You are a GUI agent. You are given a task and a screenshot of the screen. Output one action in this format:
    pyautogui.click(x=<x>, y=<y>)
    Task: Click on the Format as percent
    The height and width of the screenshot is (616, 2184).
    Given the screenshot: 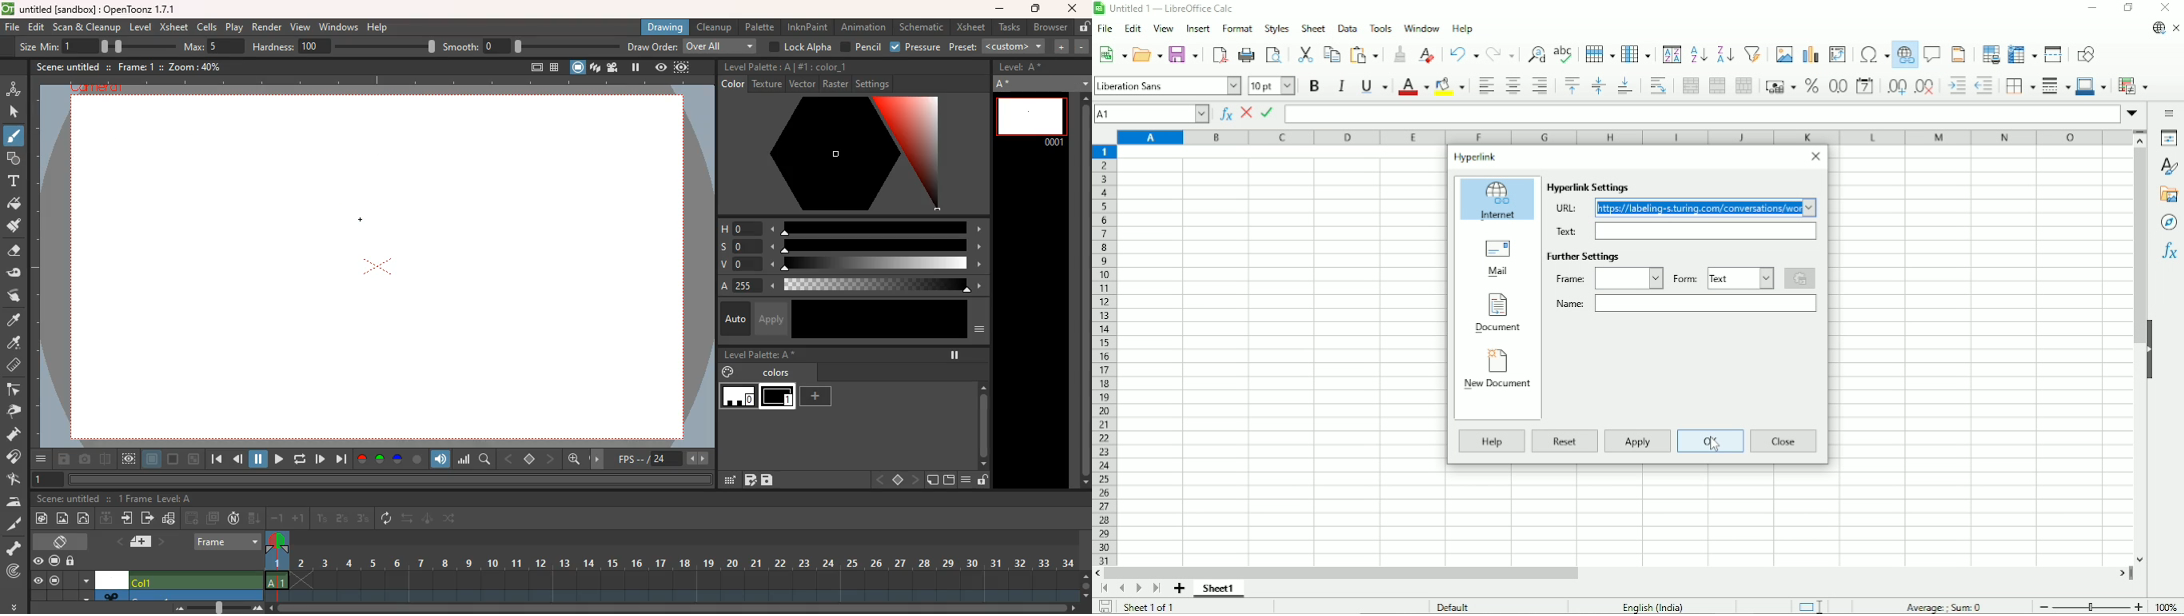 What is the action you would take?
    pyautogui.click(x=1811, y=86)
    